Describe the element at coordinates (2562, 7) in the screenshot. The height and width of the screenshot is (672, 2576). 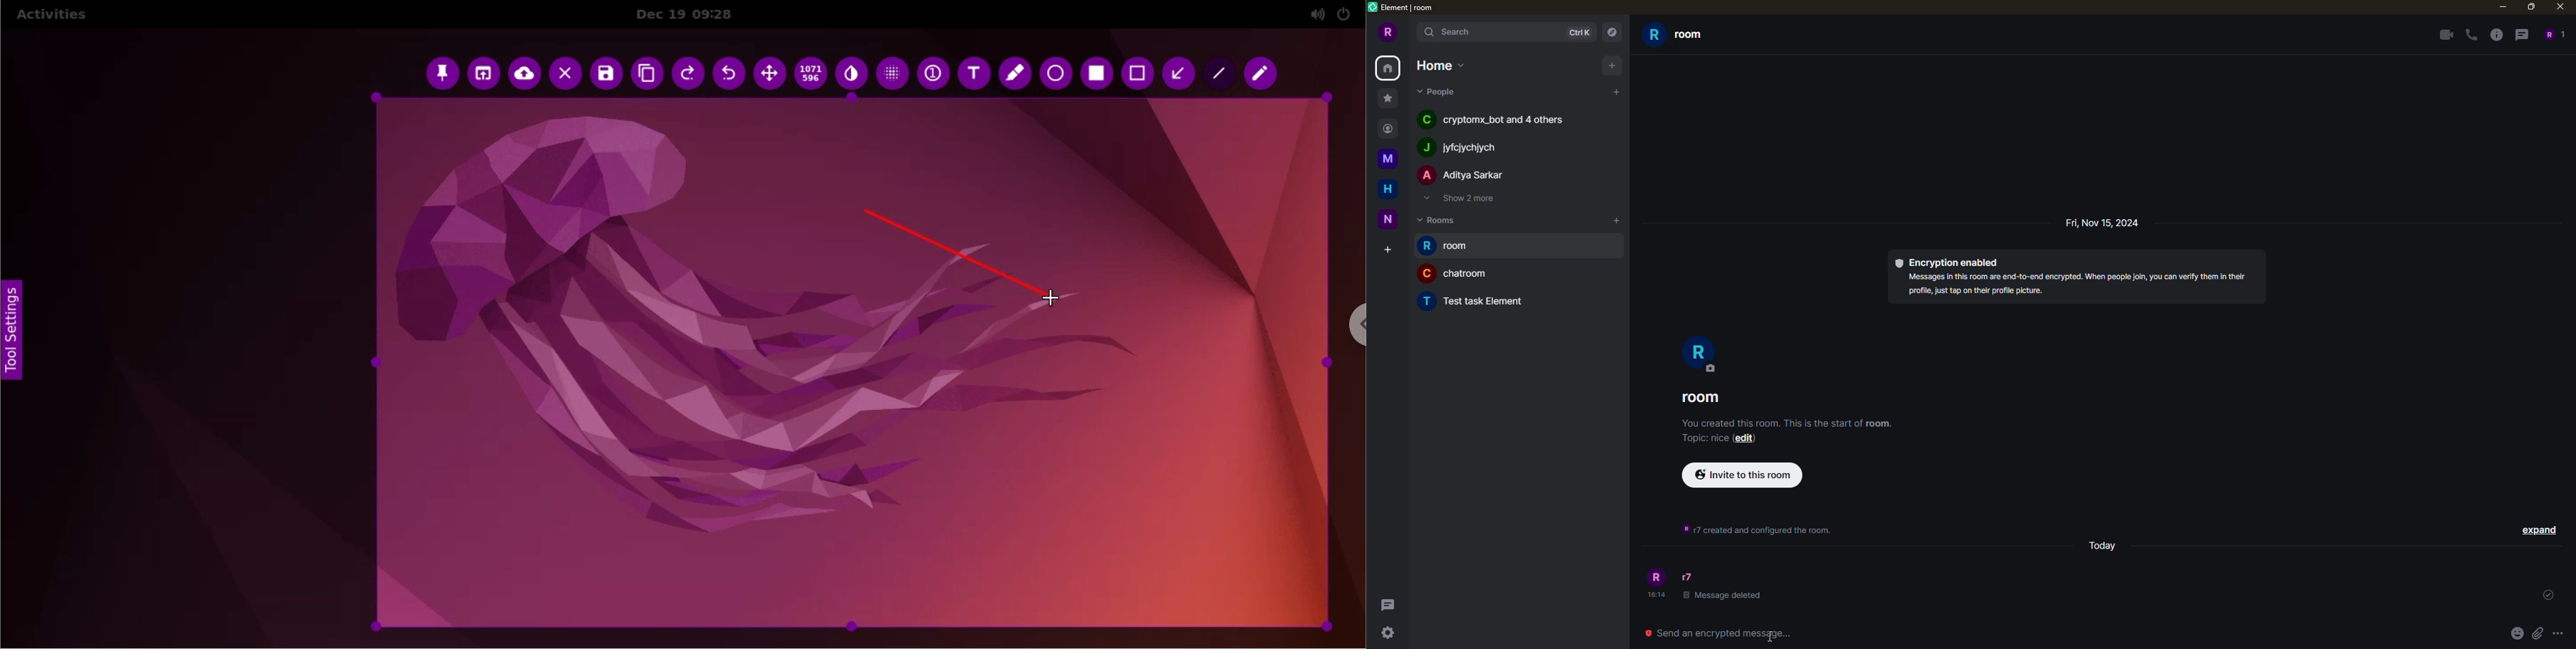
I see `close` at that location.